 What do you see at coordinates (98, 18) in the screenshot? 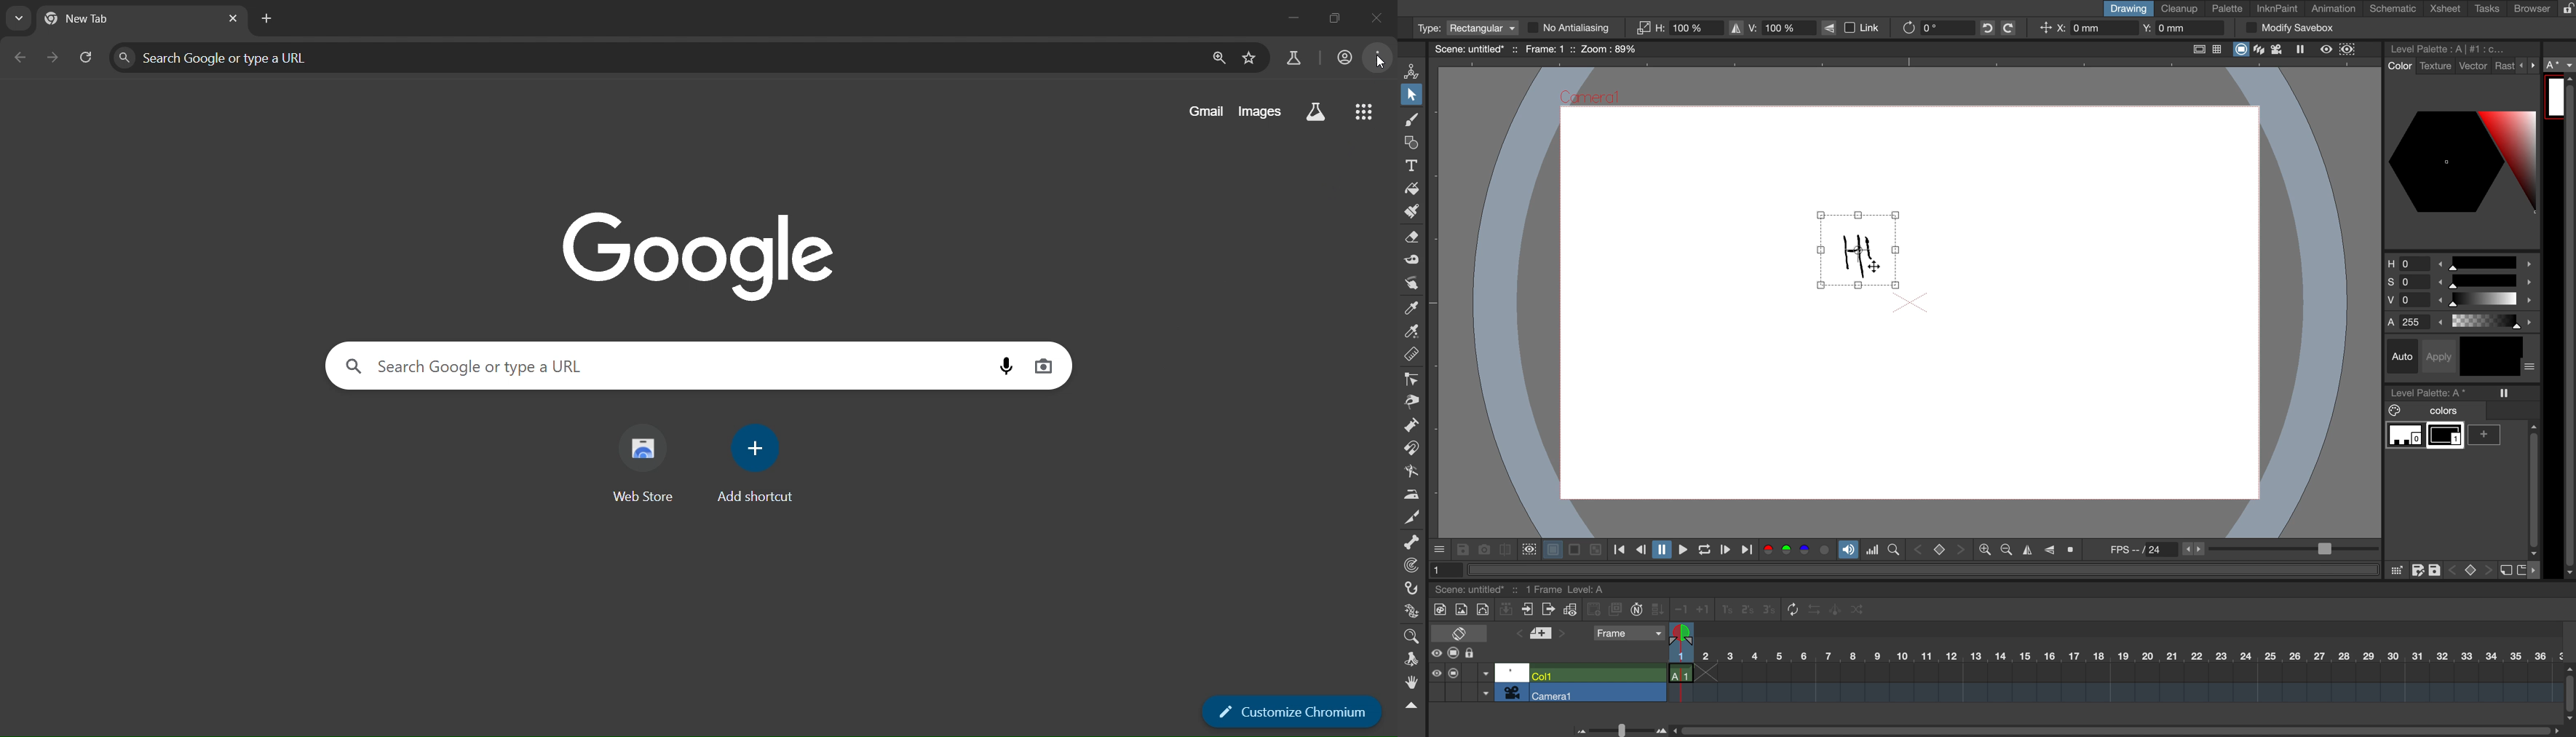
I see `new tab` at bounding box center [98, 18].